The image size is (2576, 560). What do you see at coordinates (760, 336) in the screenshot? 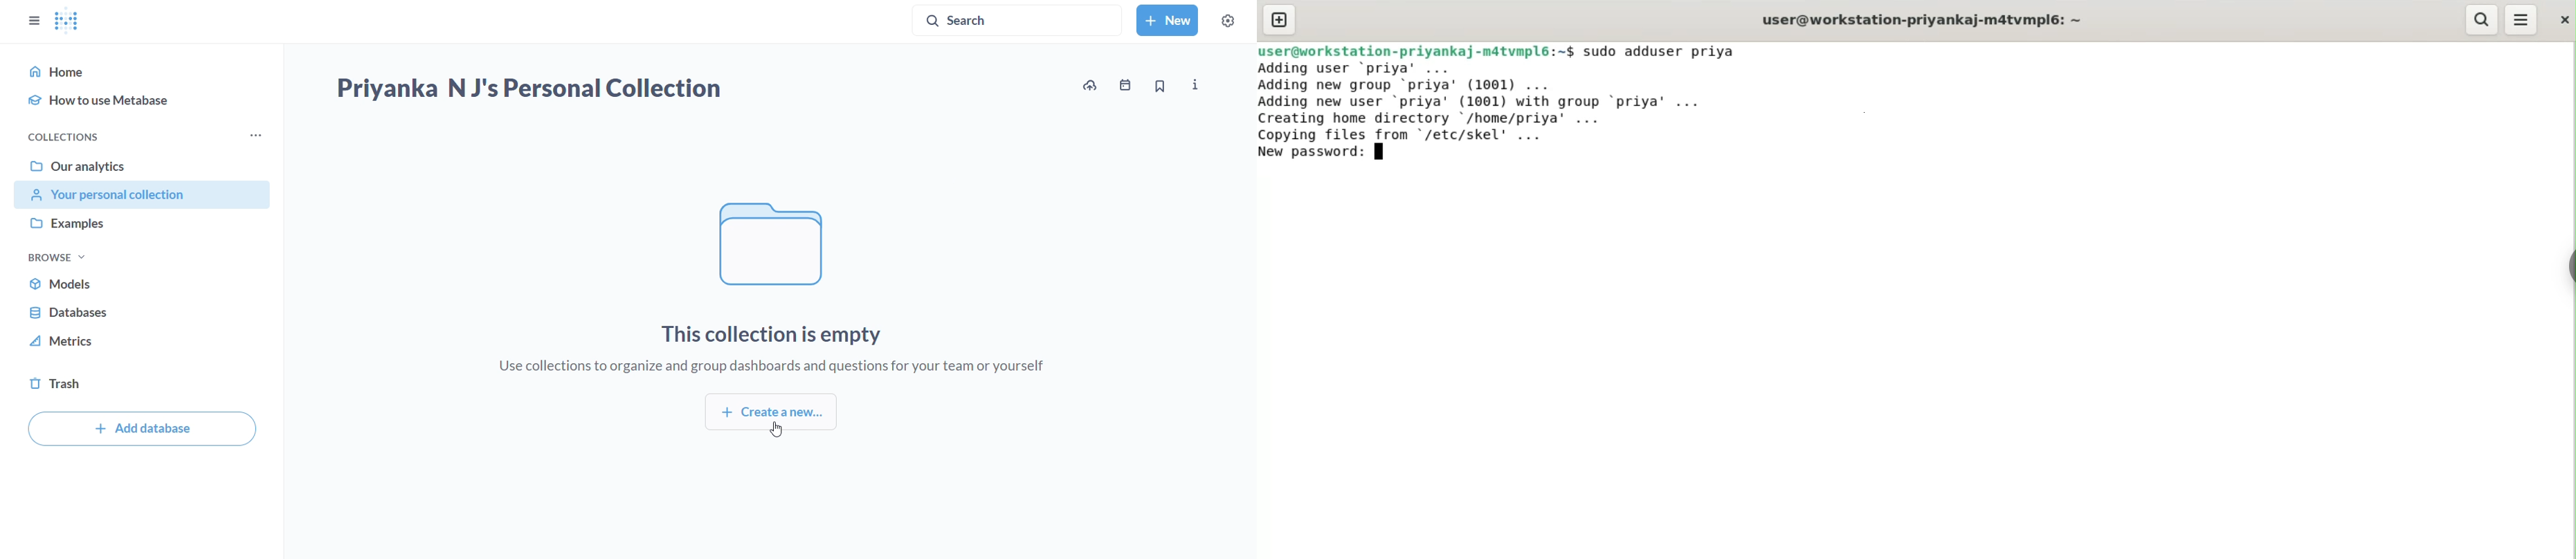
I see `this collection is empty` at bounding box center [760, 336].